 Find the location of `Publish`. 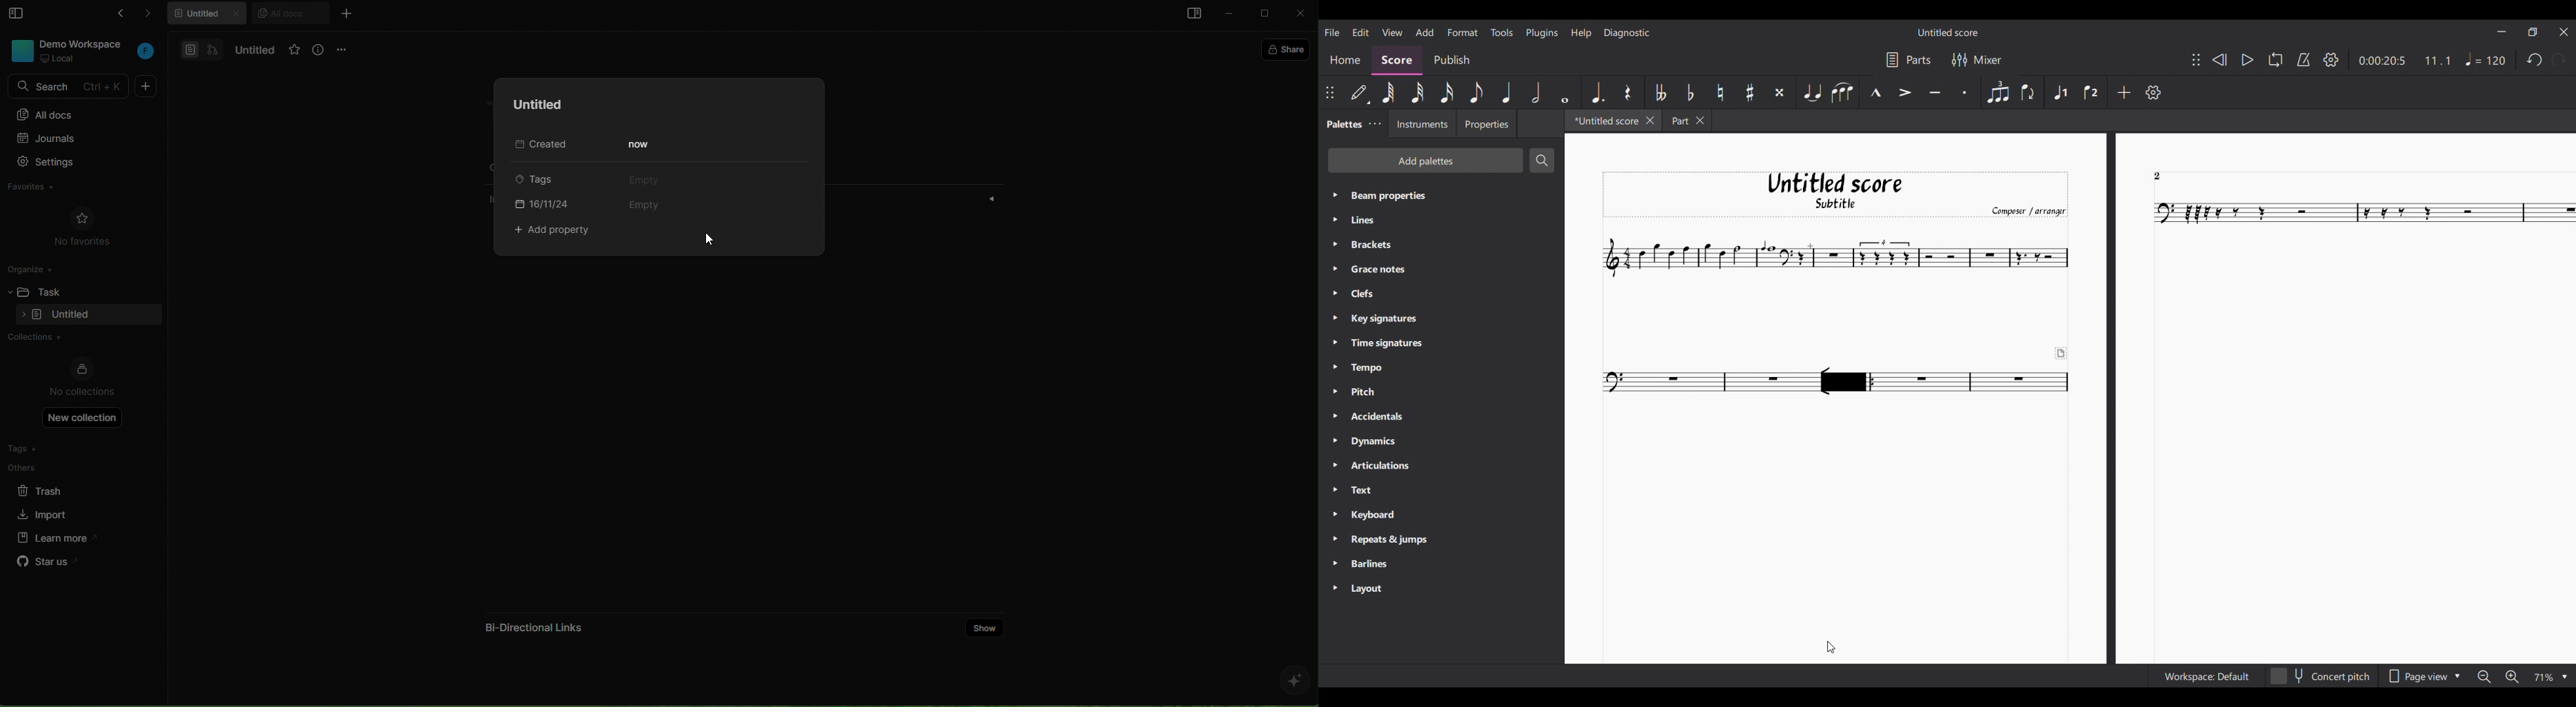

Publish is located at coordinates (1451, 60).